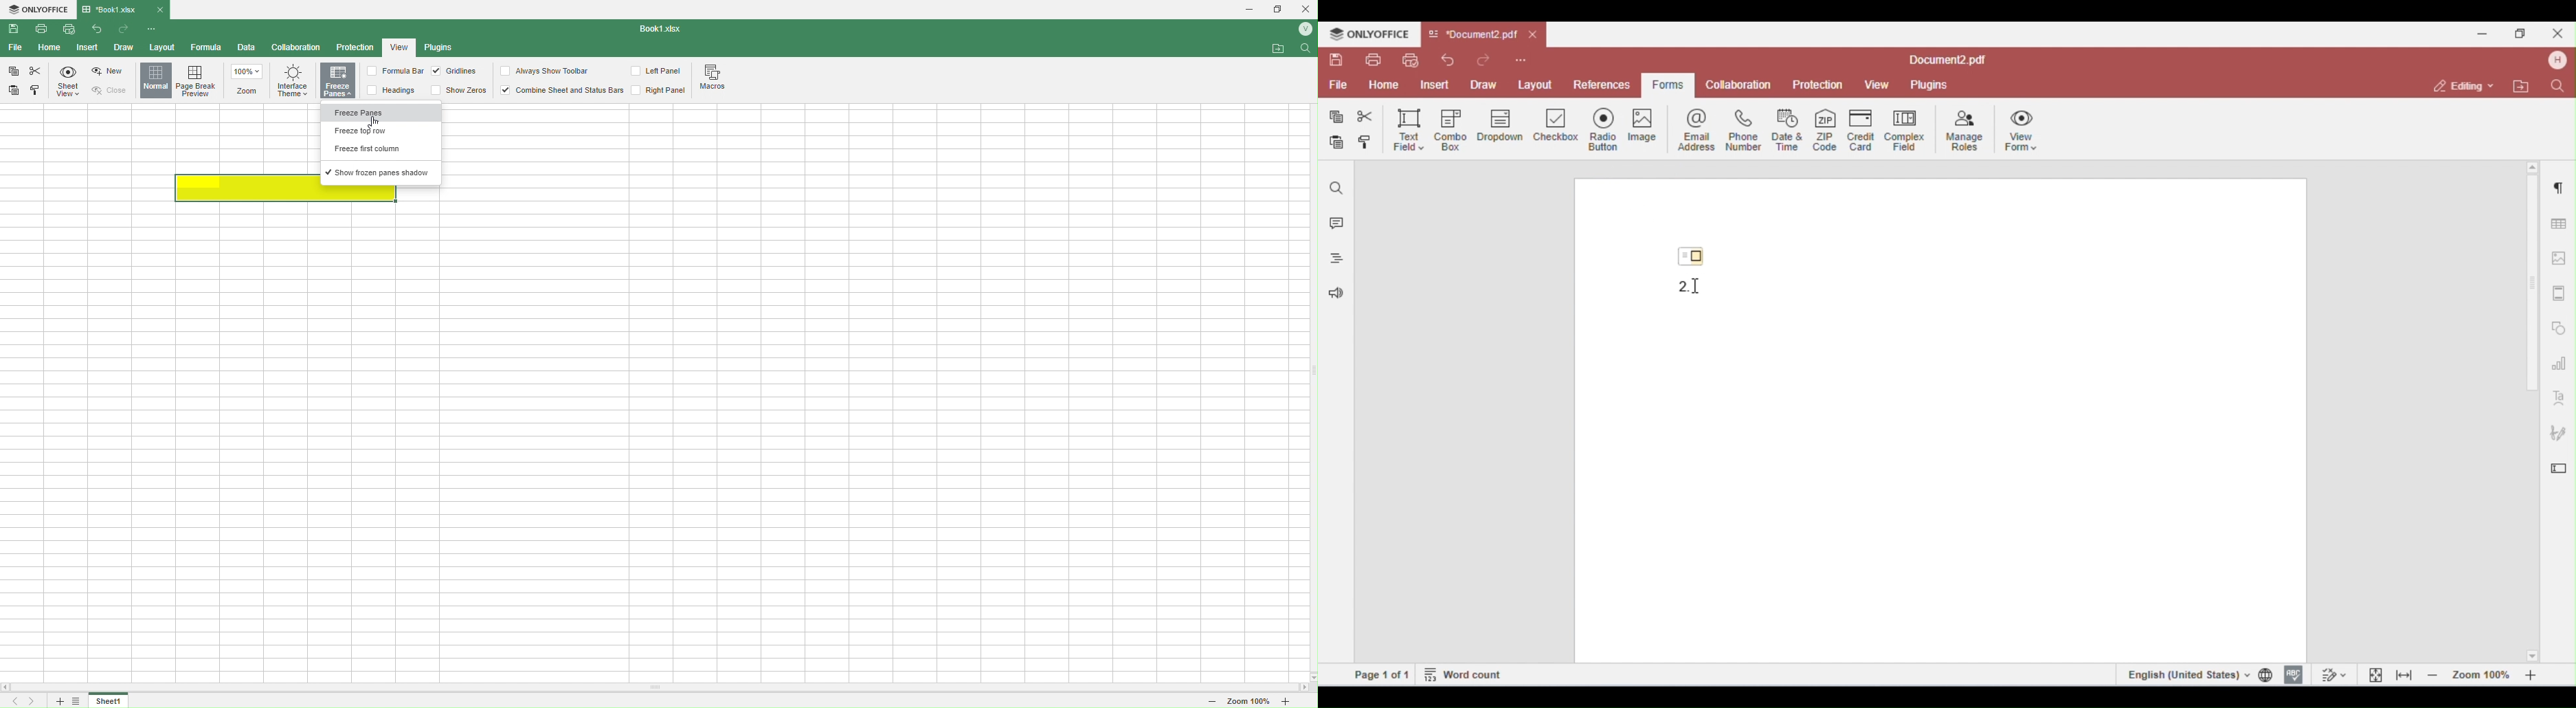  I want to click on ONLYOFFICE, so click(38, 10).